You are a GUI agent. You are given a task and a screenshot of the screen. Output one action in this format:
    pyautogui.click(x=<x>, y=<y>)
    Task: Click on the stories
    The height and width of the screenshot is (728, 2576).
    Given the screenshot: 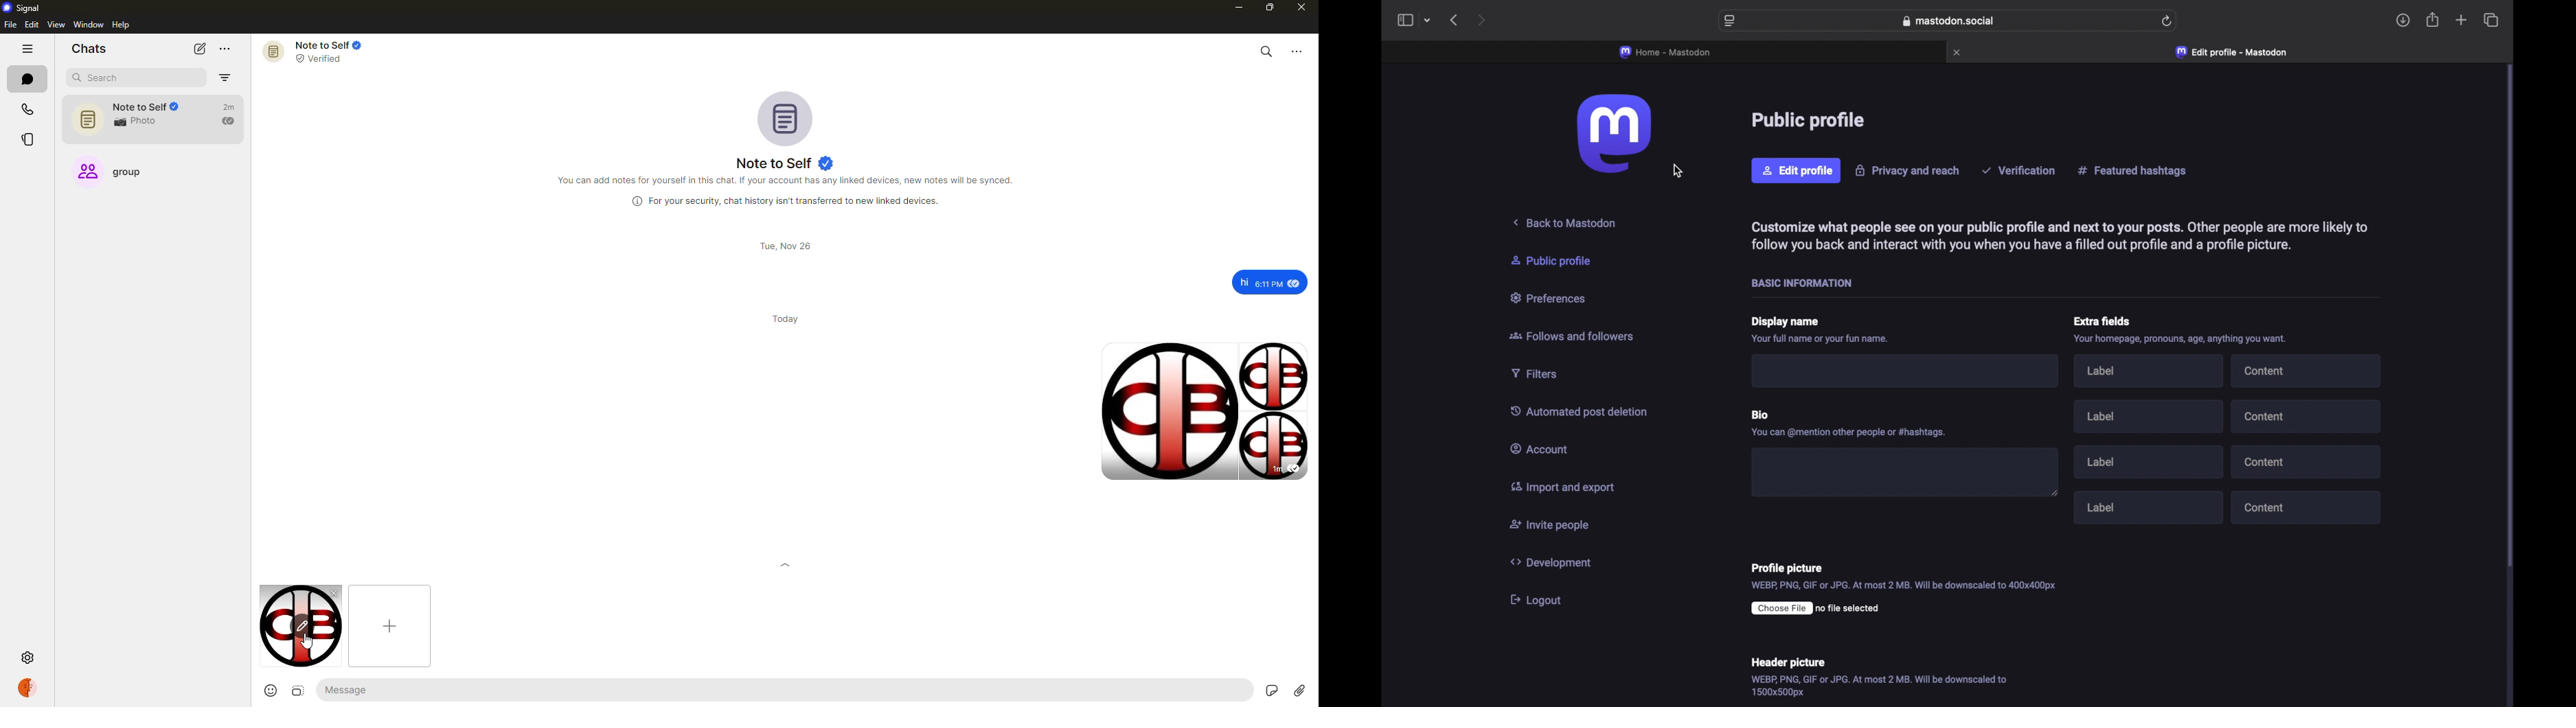 What is the action you would take?
    pyautogui.click(x=27, y=137)
    